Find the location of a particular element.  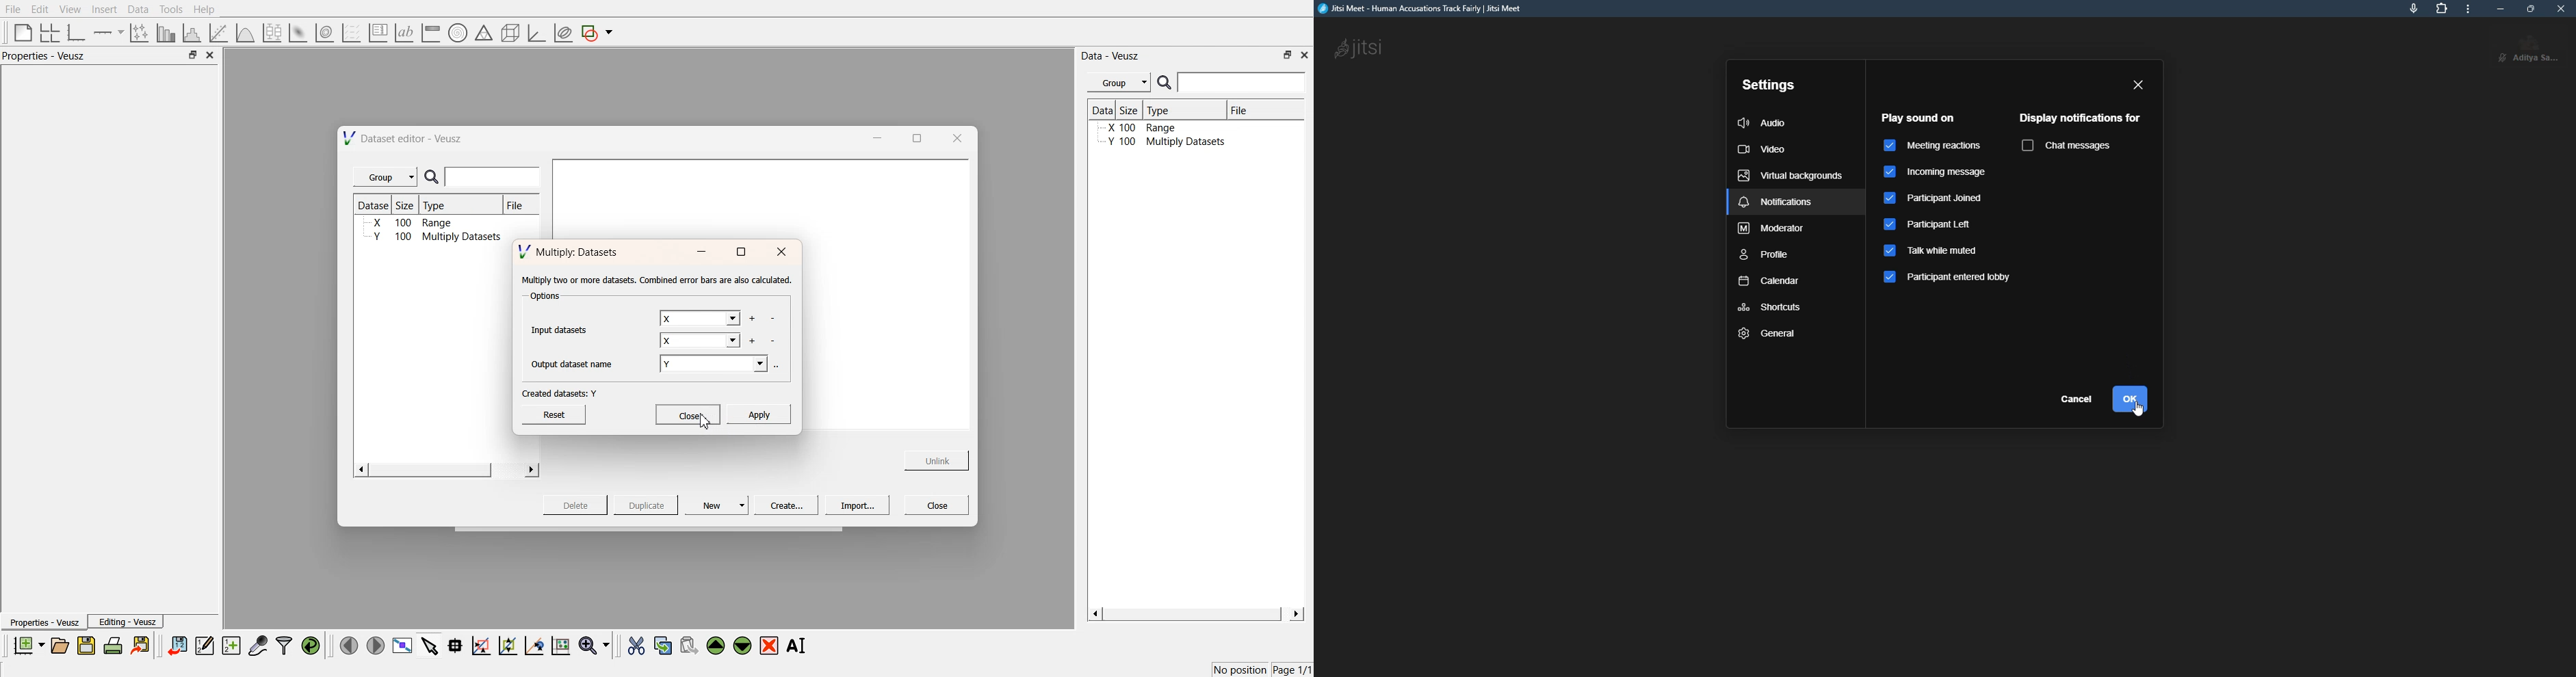

plot bar chart is located at coordinates (166, 34).